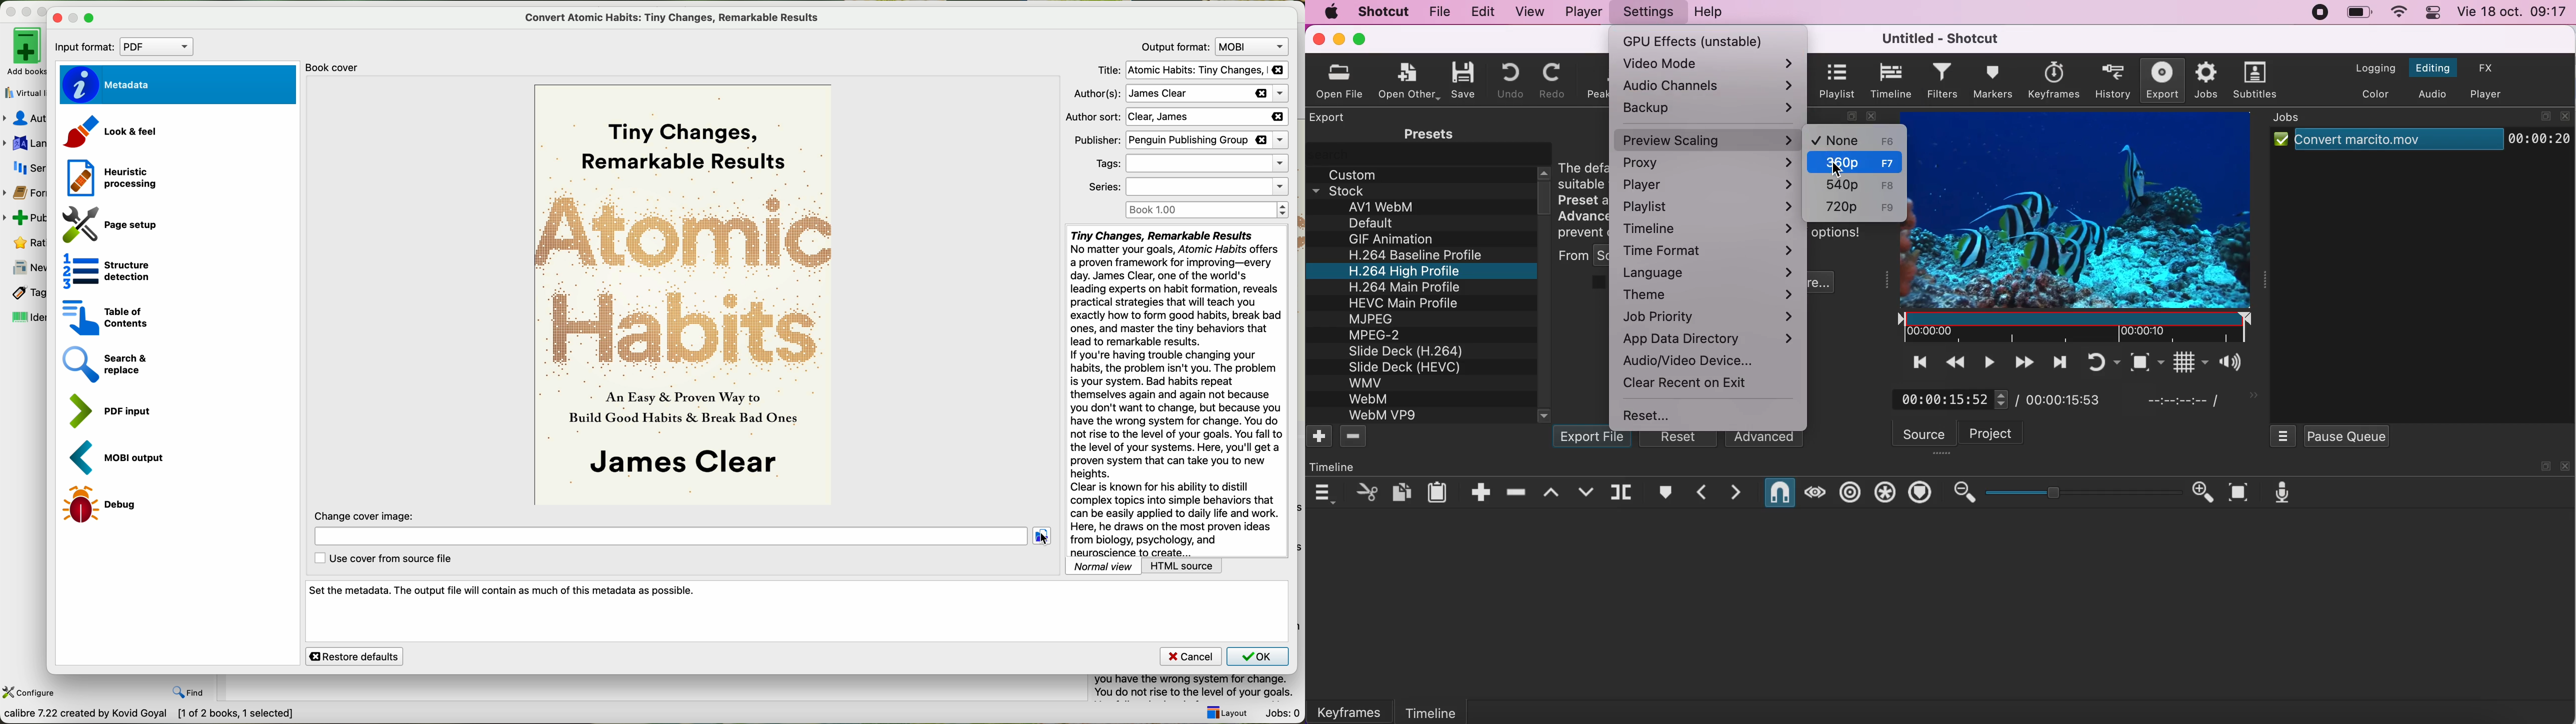 The image size is (2576, 728). What do you see at coordinates (108, 364) in the screenshot?
I see `search and replace` at bounding box center [108, 364].